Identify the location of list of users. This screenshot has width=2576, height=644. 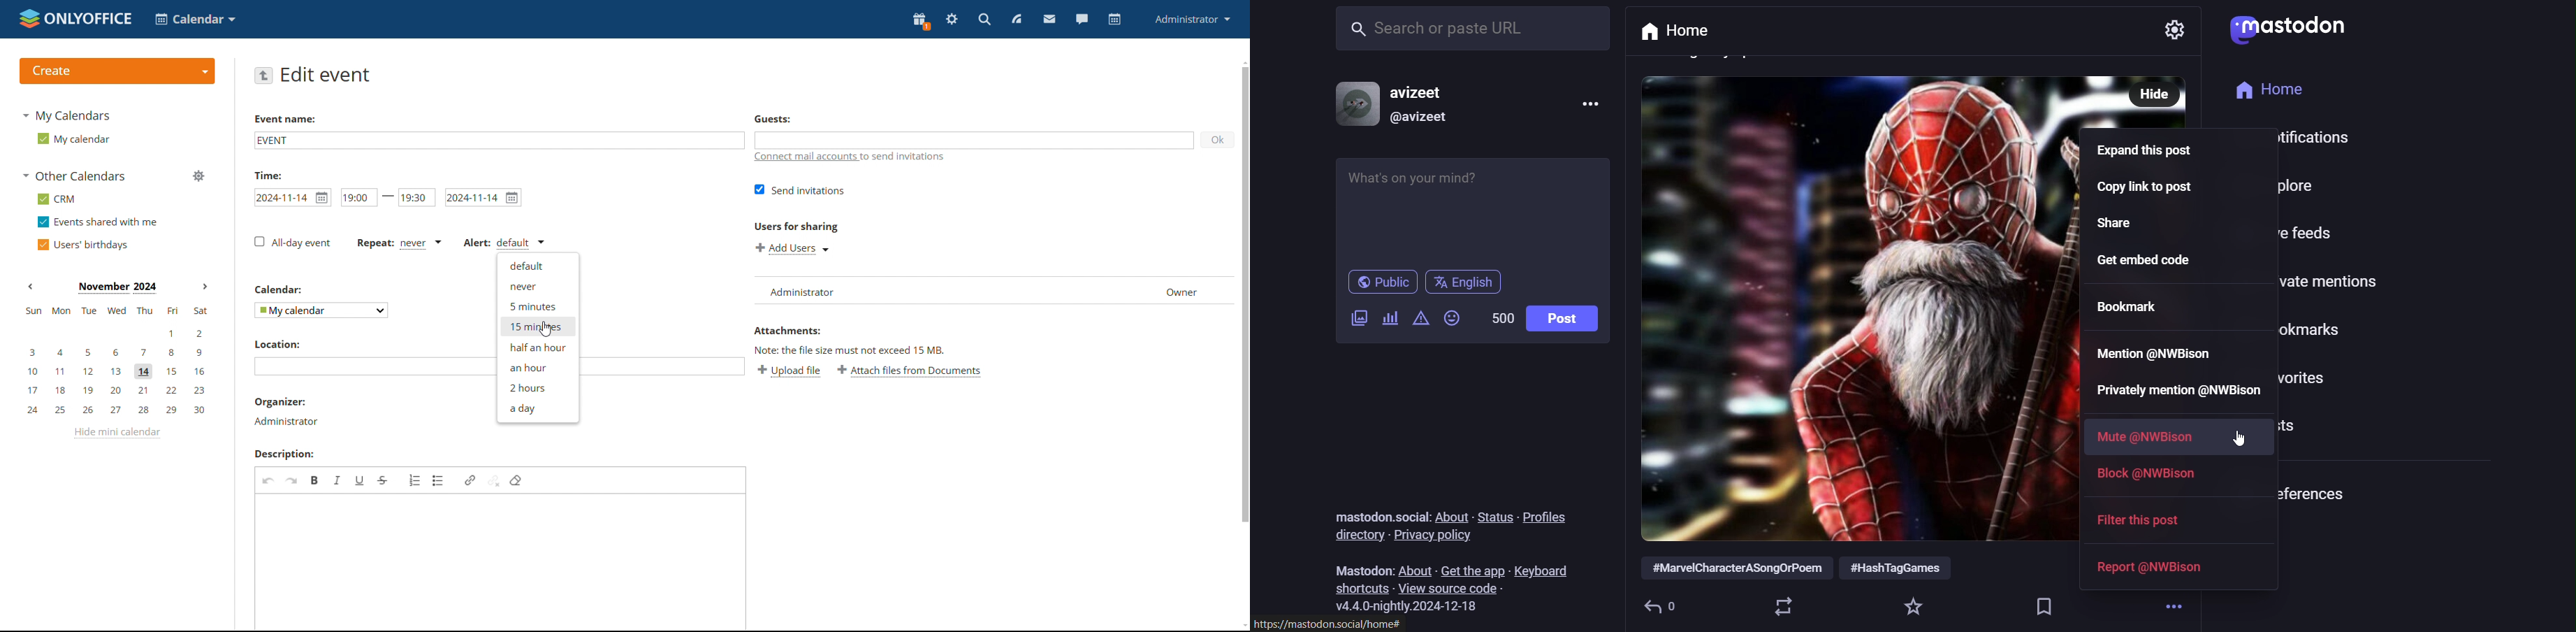
(988, 291).